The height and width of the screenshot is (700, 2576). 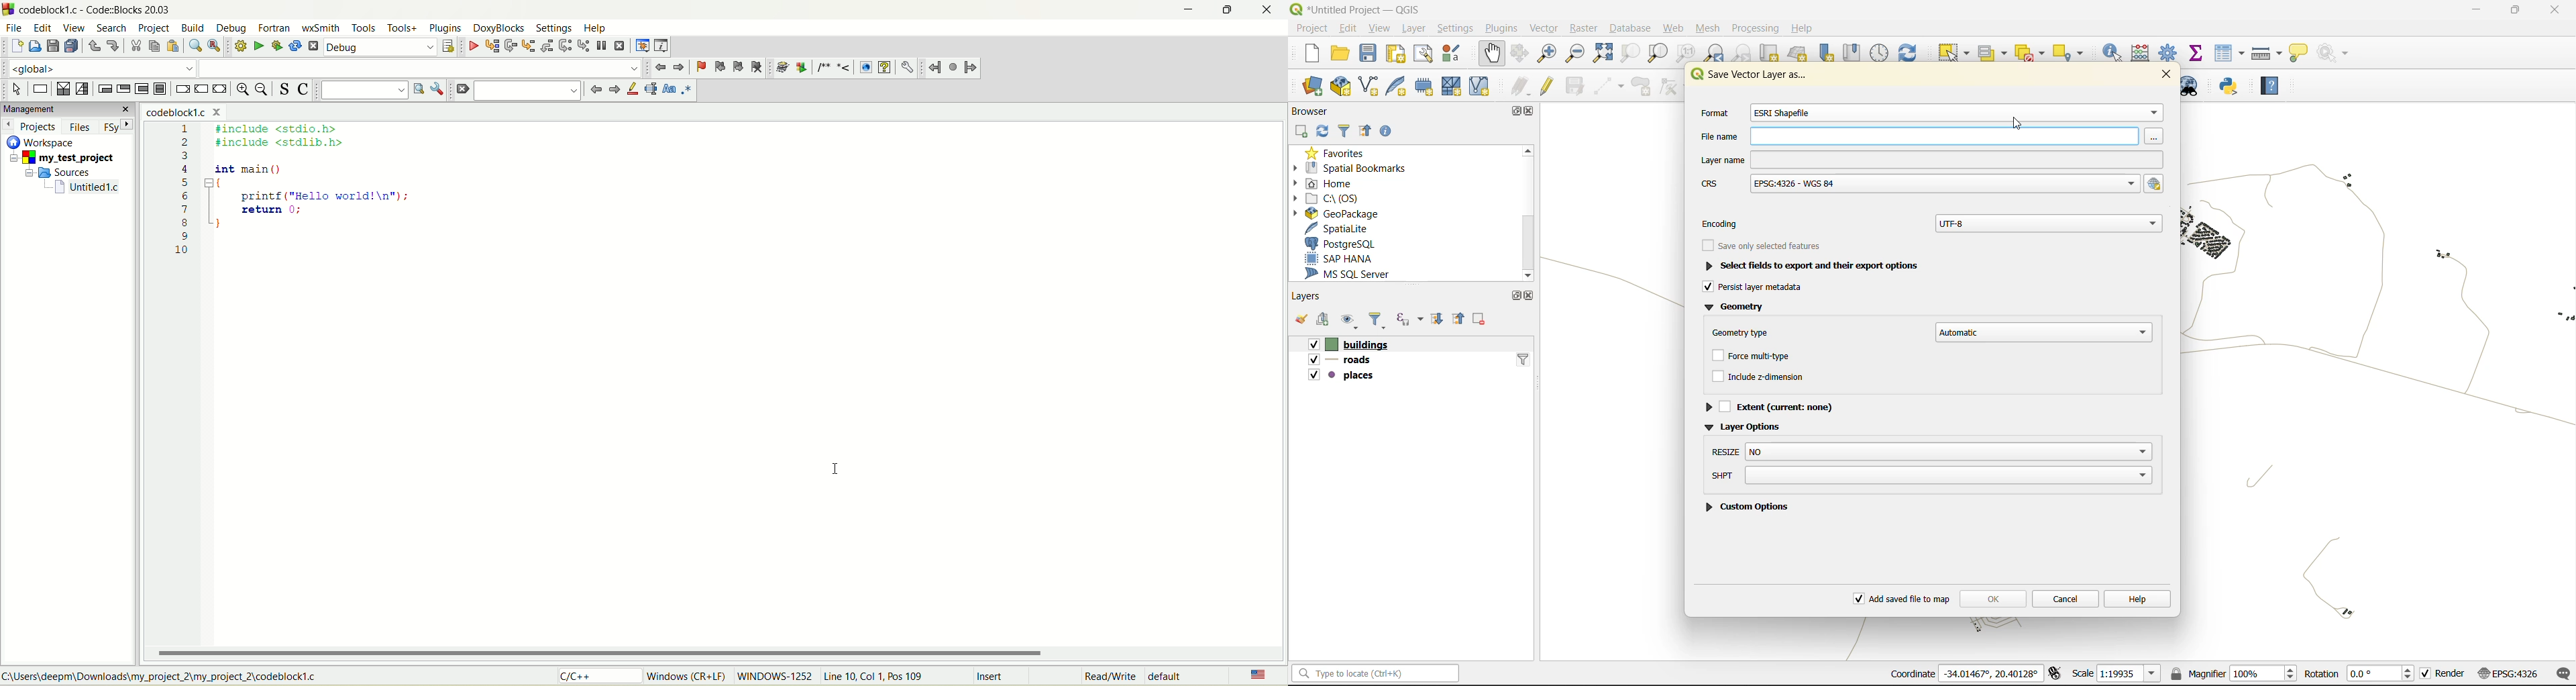 I want to click on ms sql server, so click(x=1353, y=274).